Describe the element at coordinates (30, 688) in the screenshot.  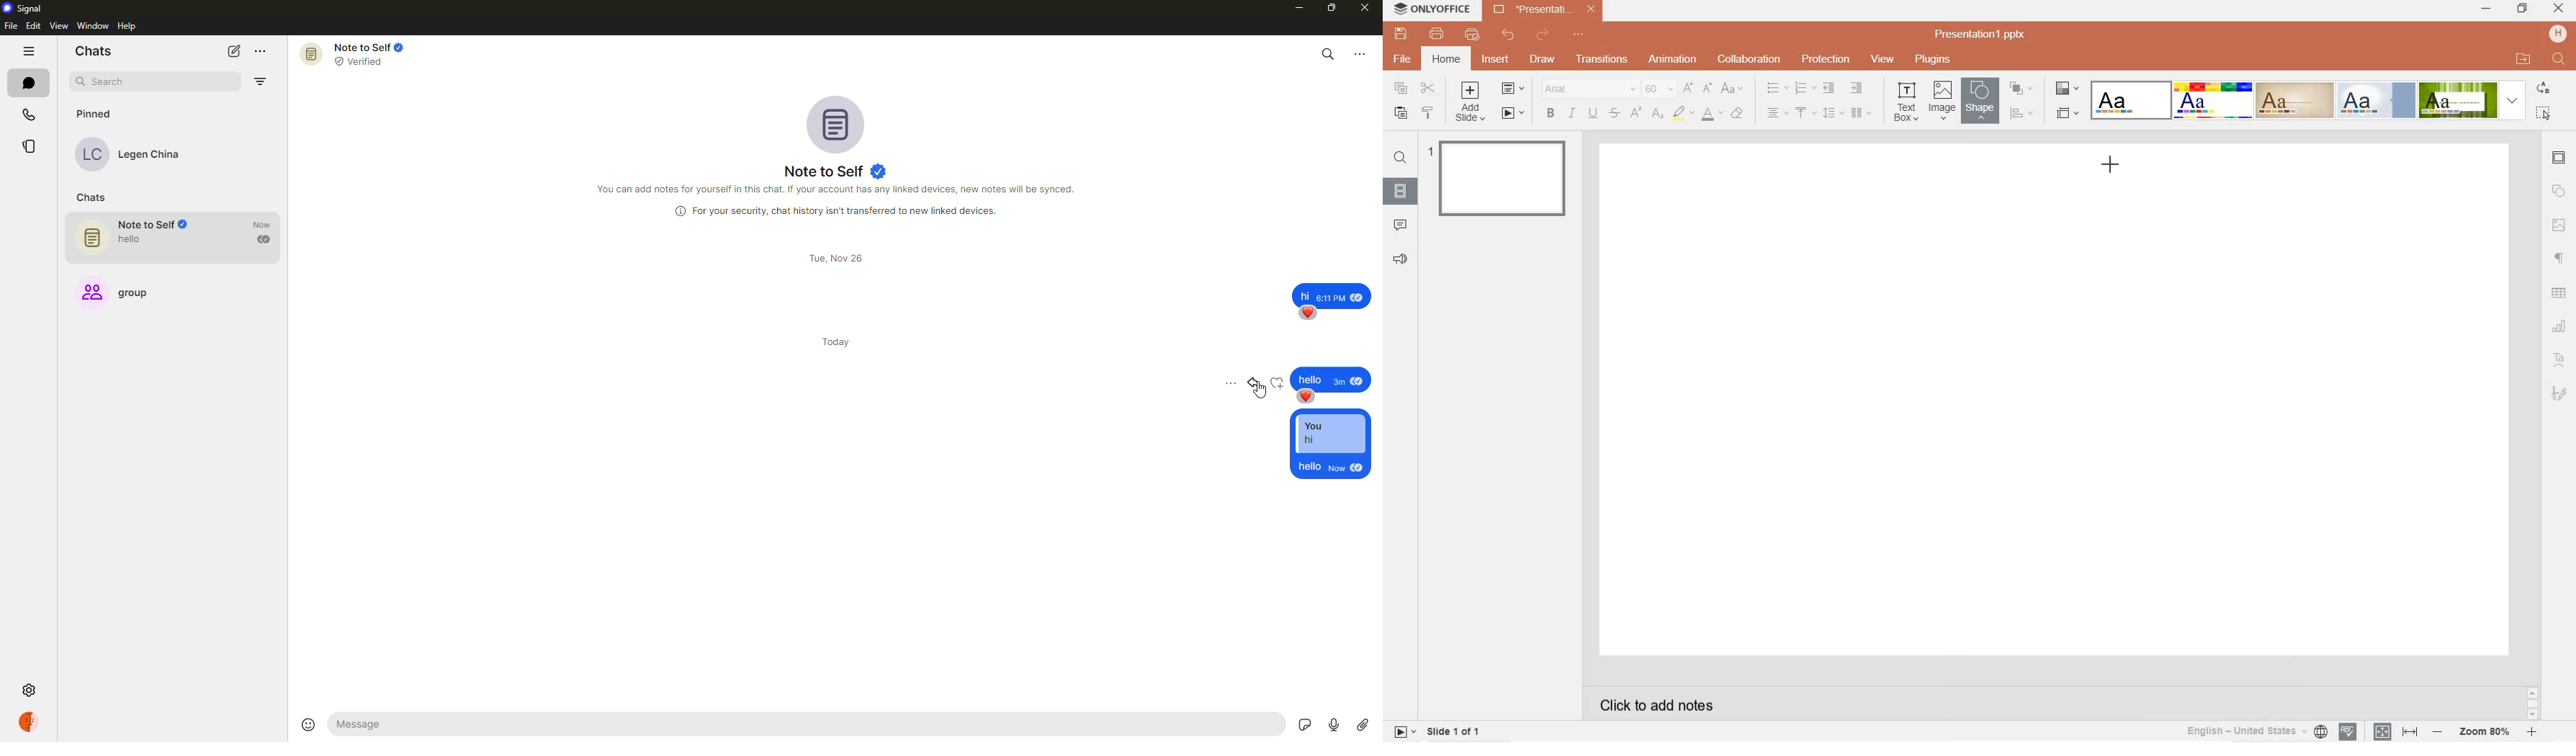
I see `settings` at that location.